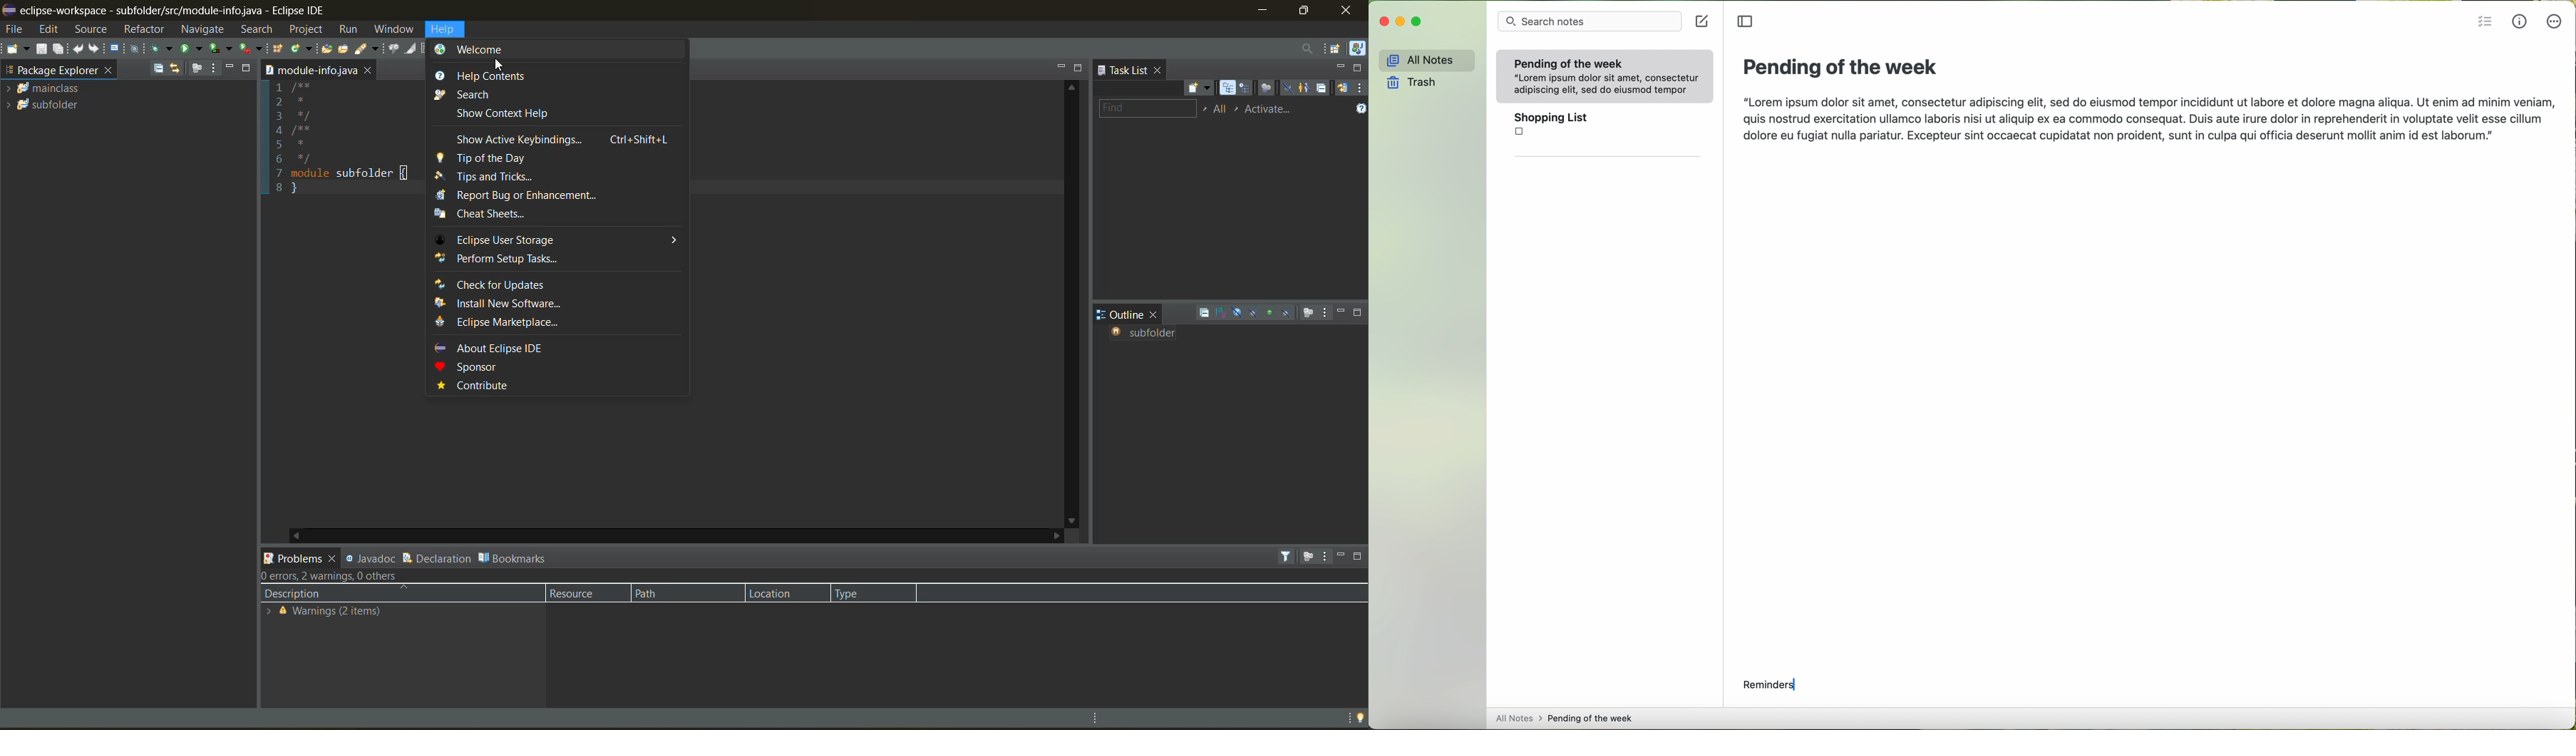 Image resolution: width=2576 pixels, height=756 pixels. What do you see at coordinates (580, 594) in the screenshot?
I see `resource` at bounding box center [580, 594].